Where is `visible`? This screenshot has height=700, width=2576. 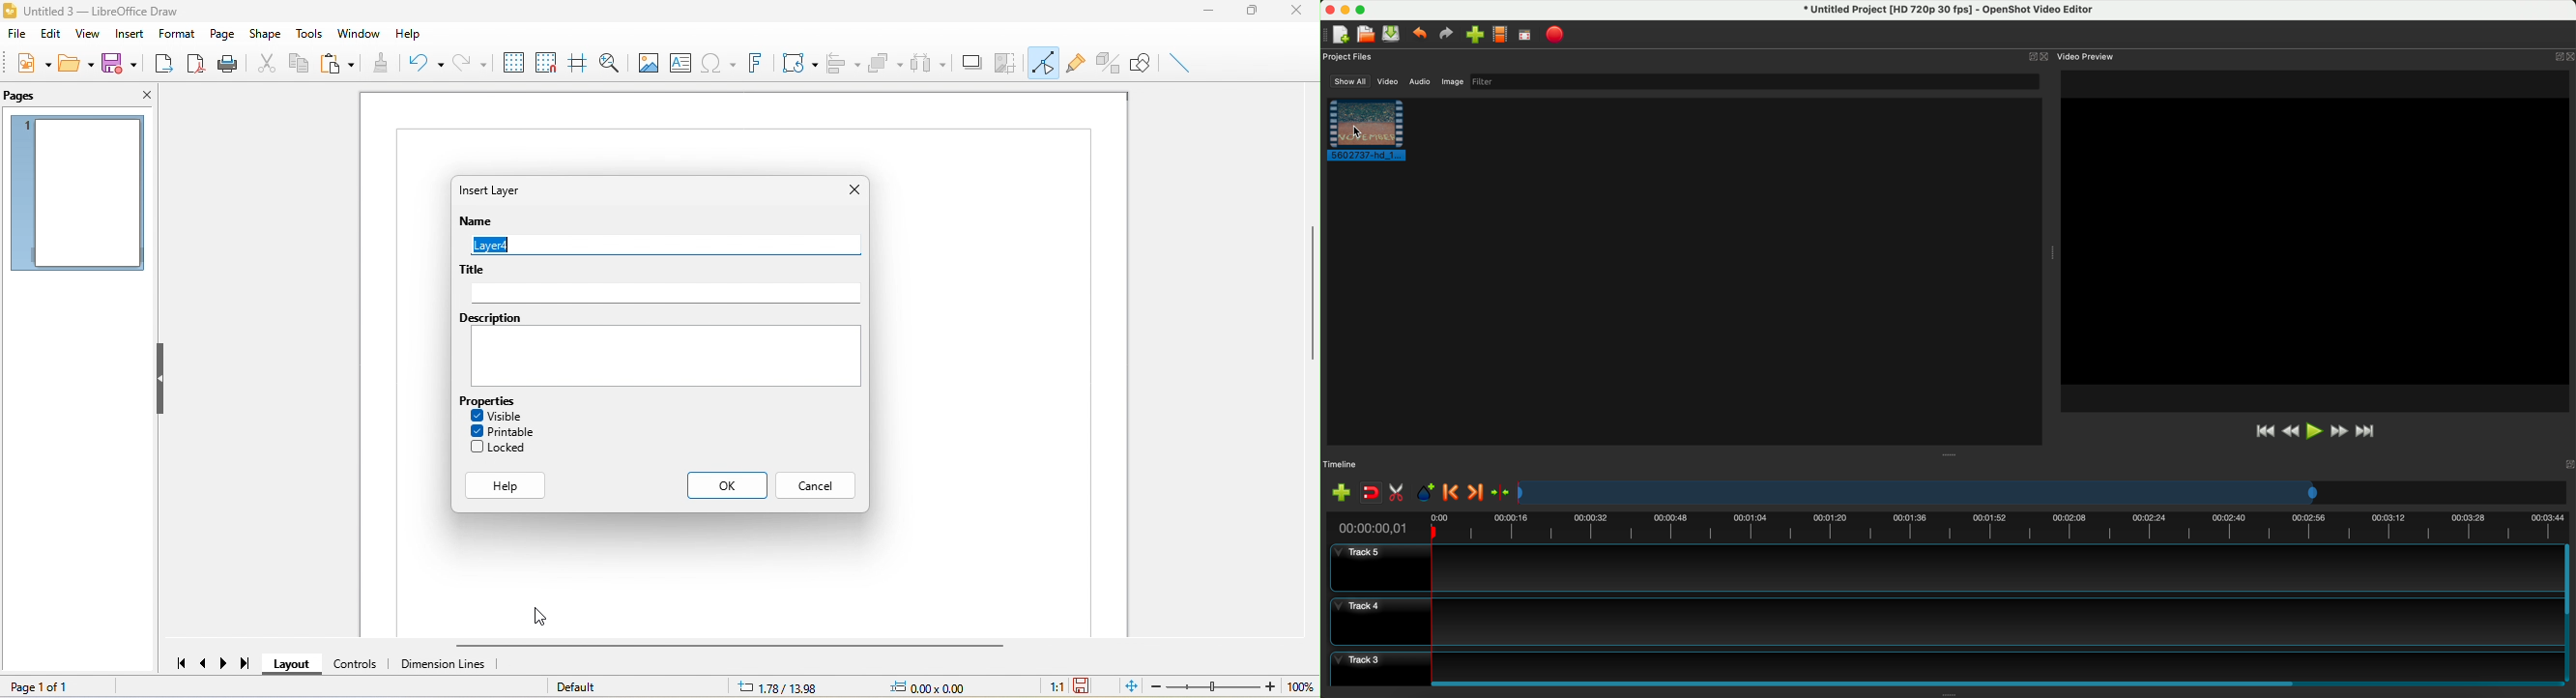
visible is located at coordinates (500, 415).